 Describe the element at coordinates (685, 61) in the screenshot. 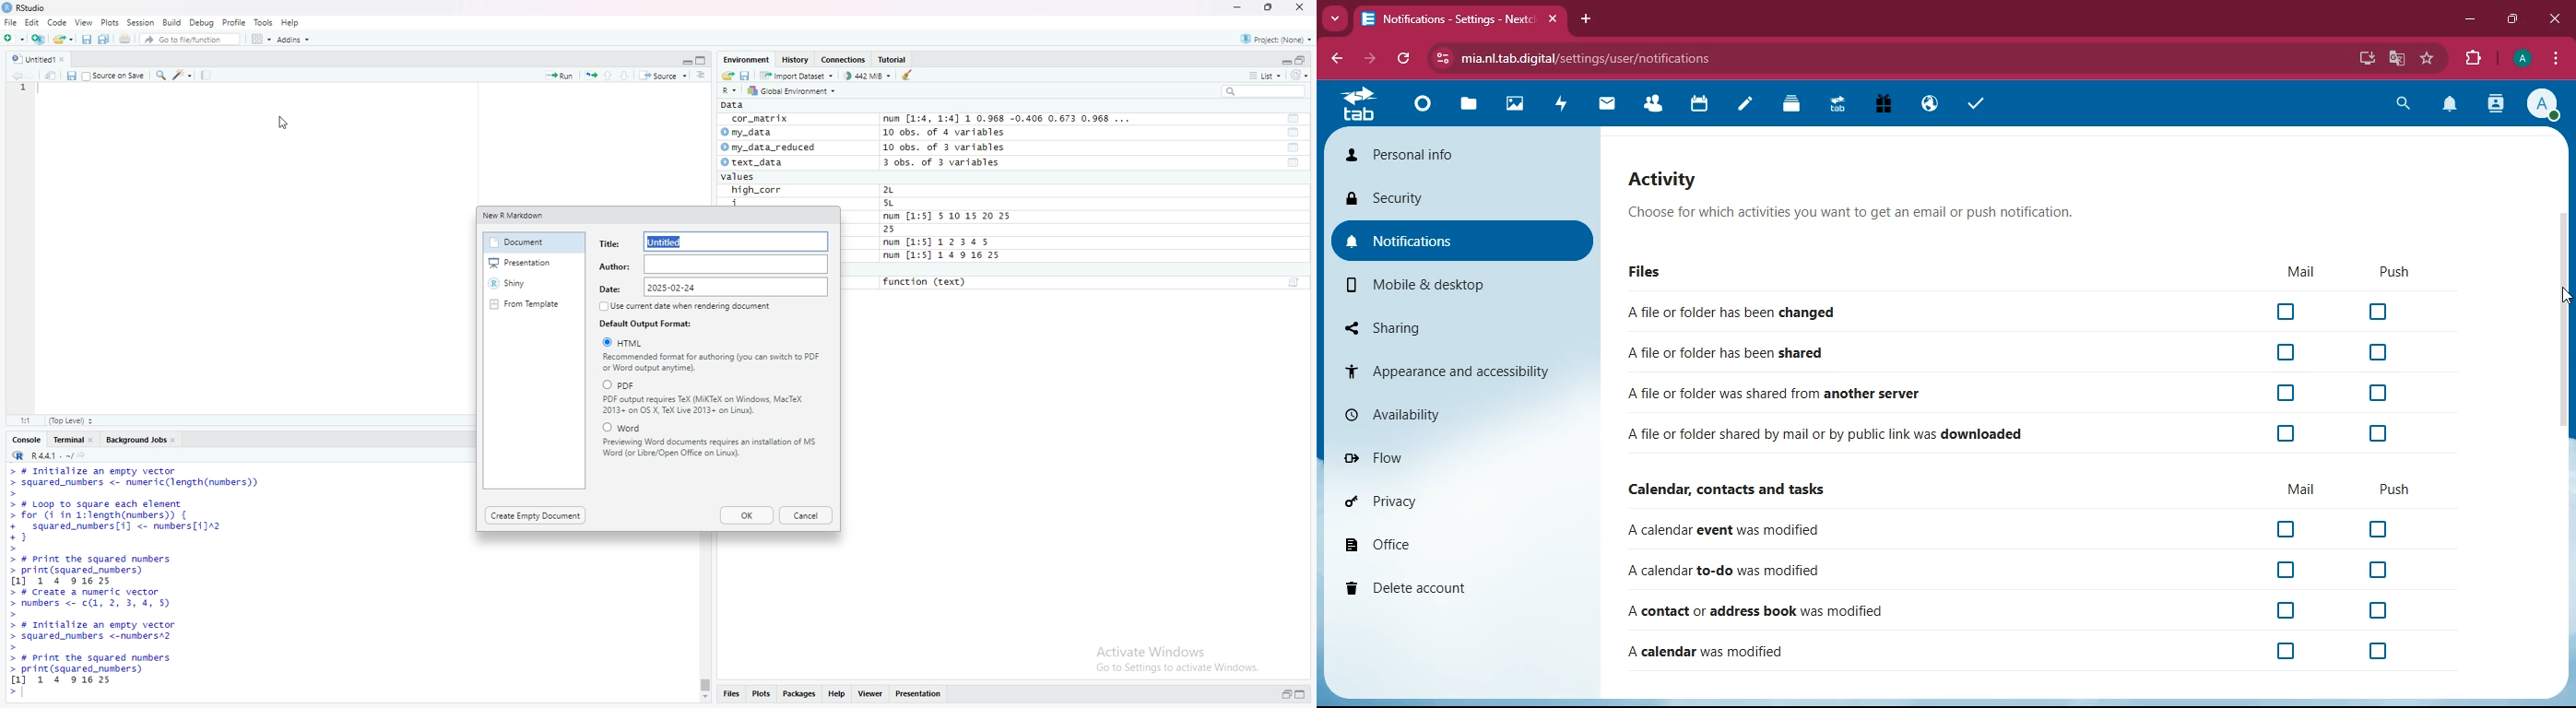

I see `minimize` at that location.